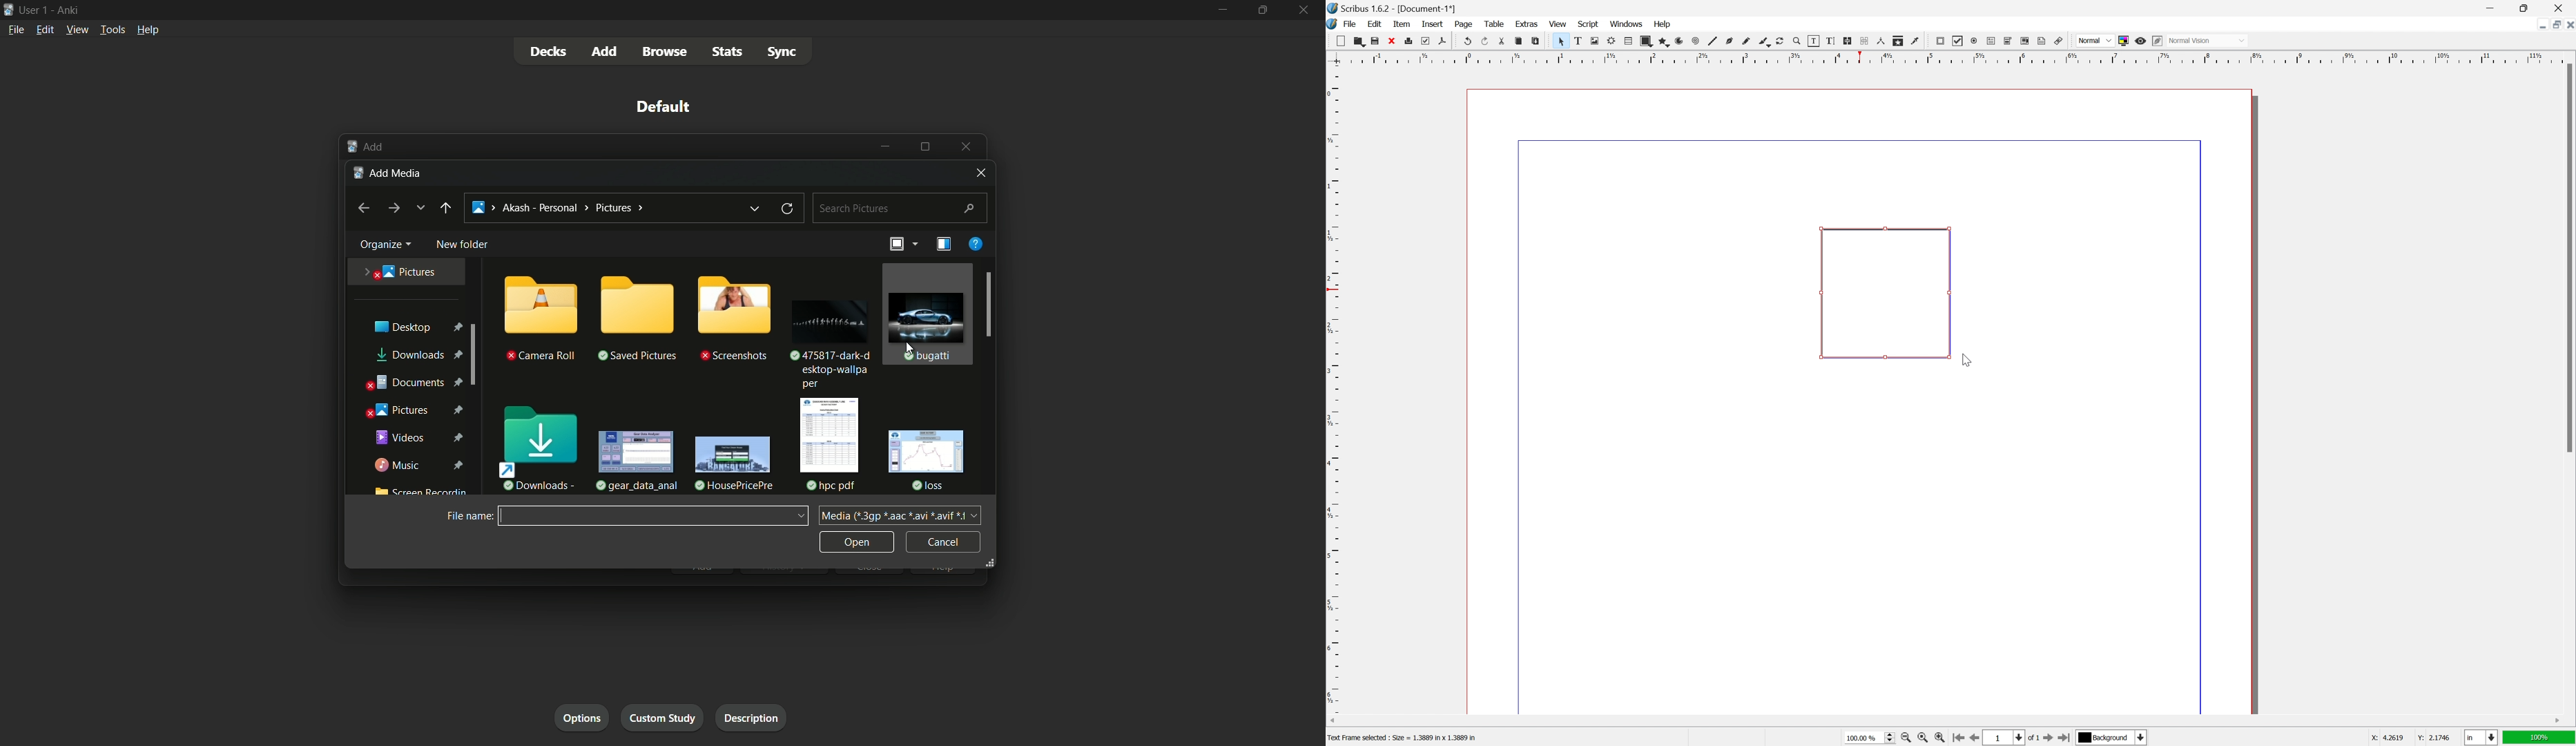 The image size is (2576, 756). I want to click on Close, so click(967, 146).